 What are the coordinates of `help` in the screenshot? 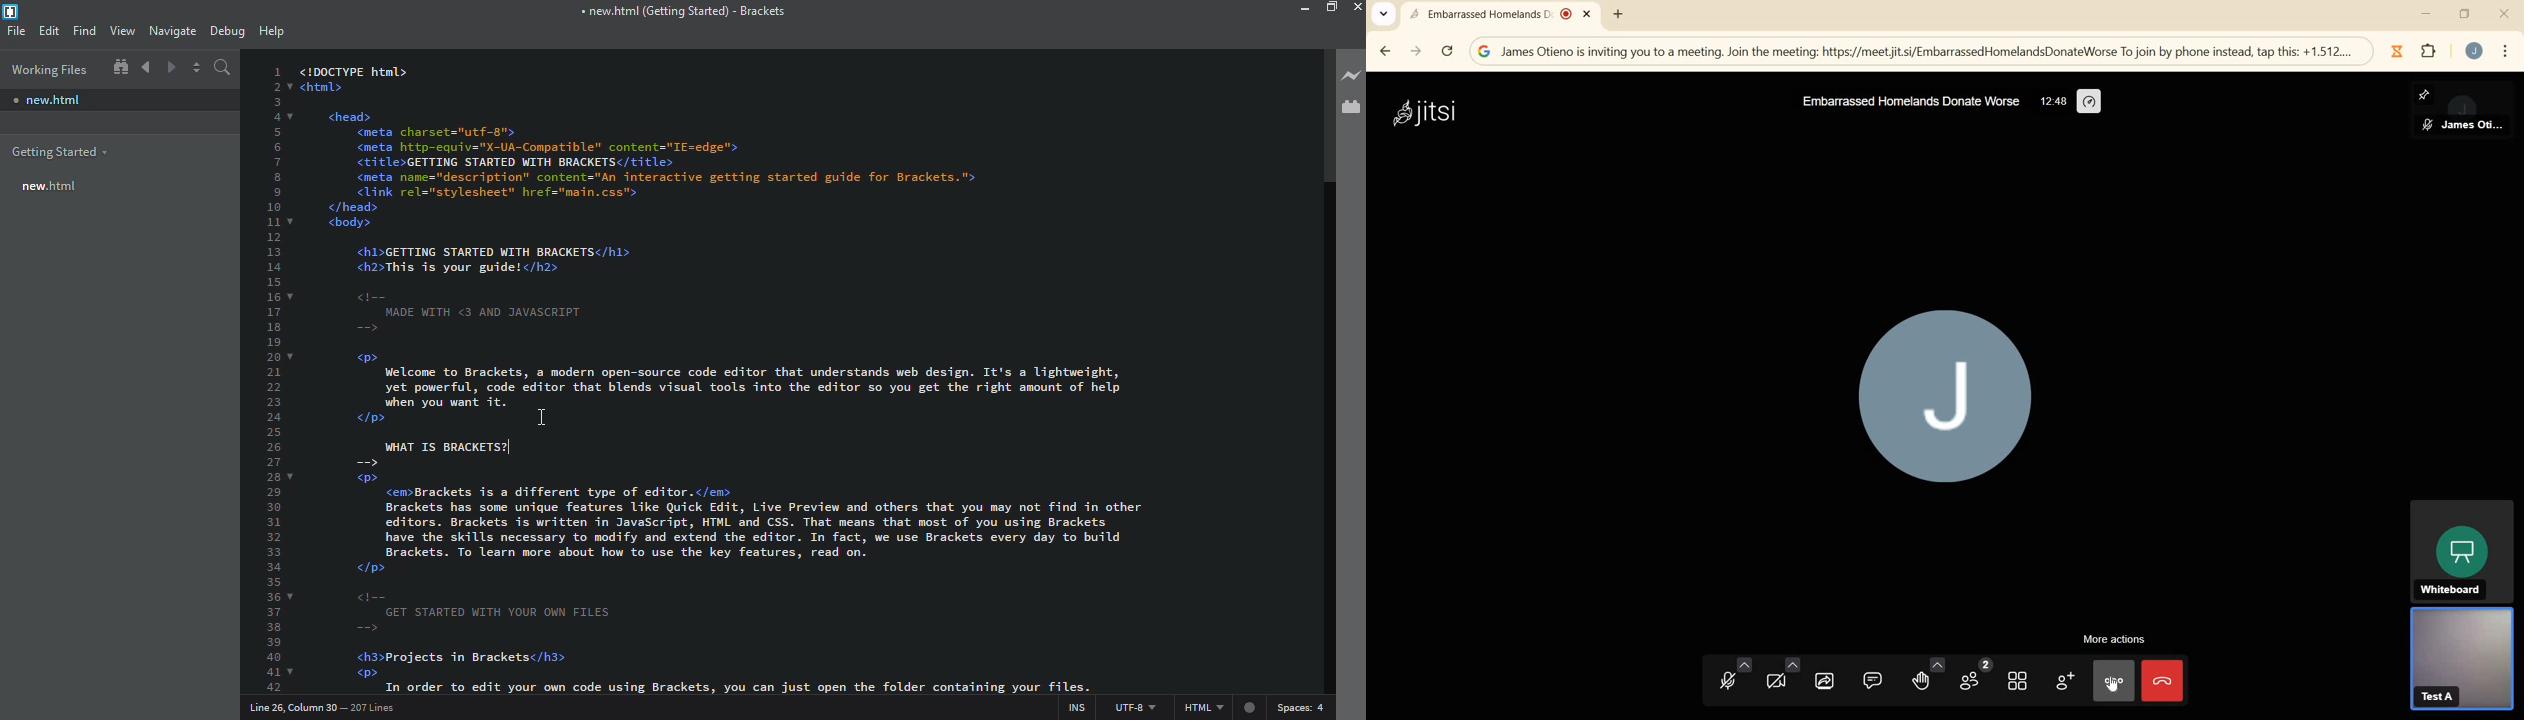 It's located at (271, 32).